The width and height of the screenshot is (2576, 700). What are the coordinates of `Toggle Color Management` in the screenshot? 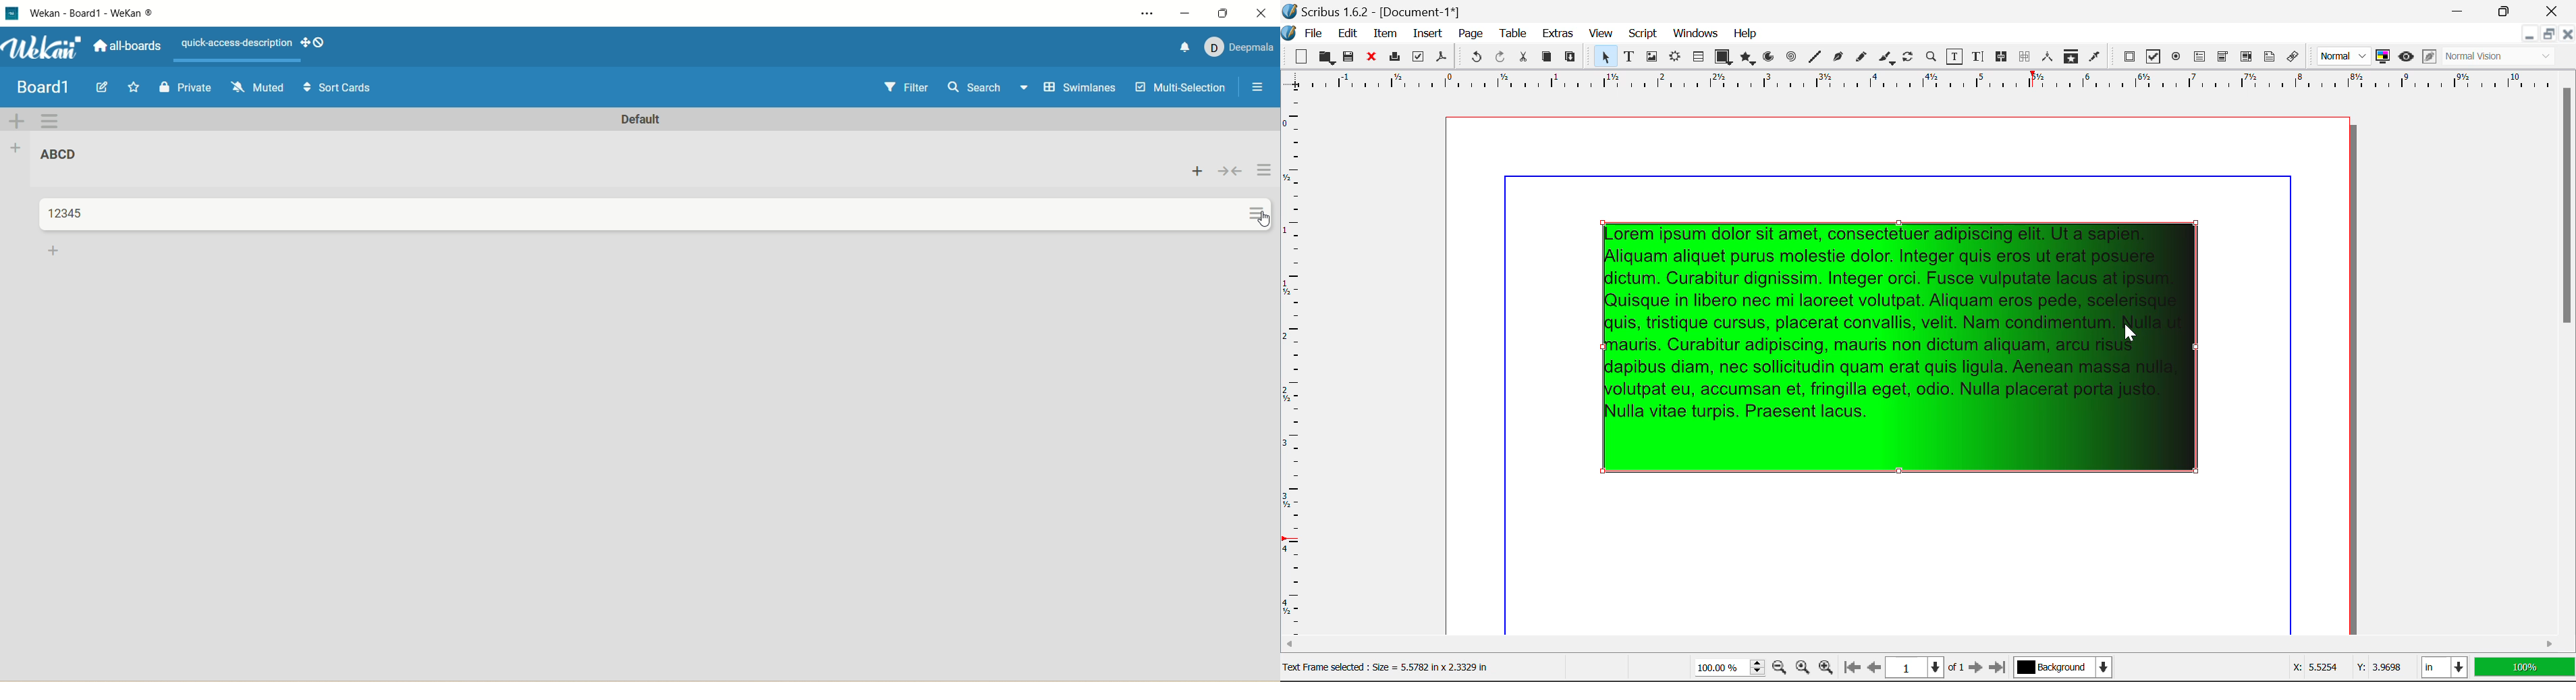 It's located at (2383, 57).